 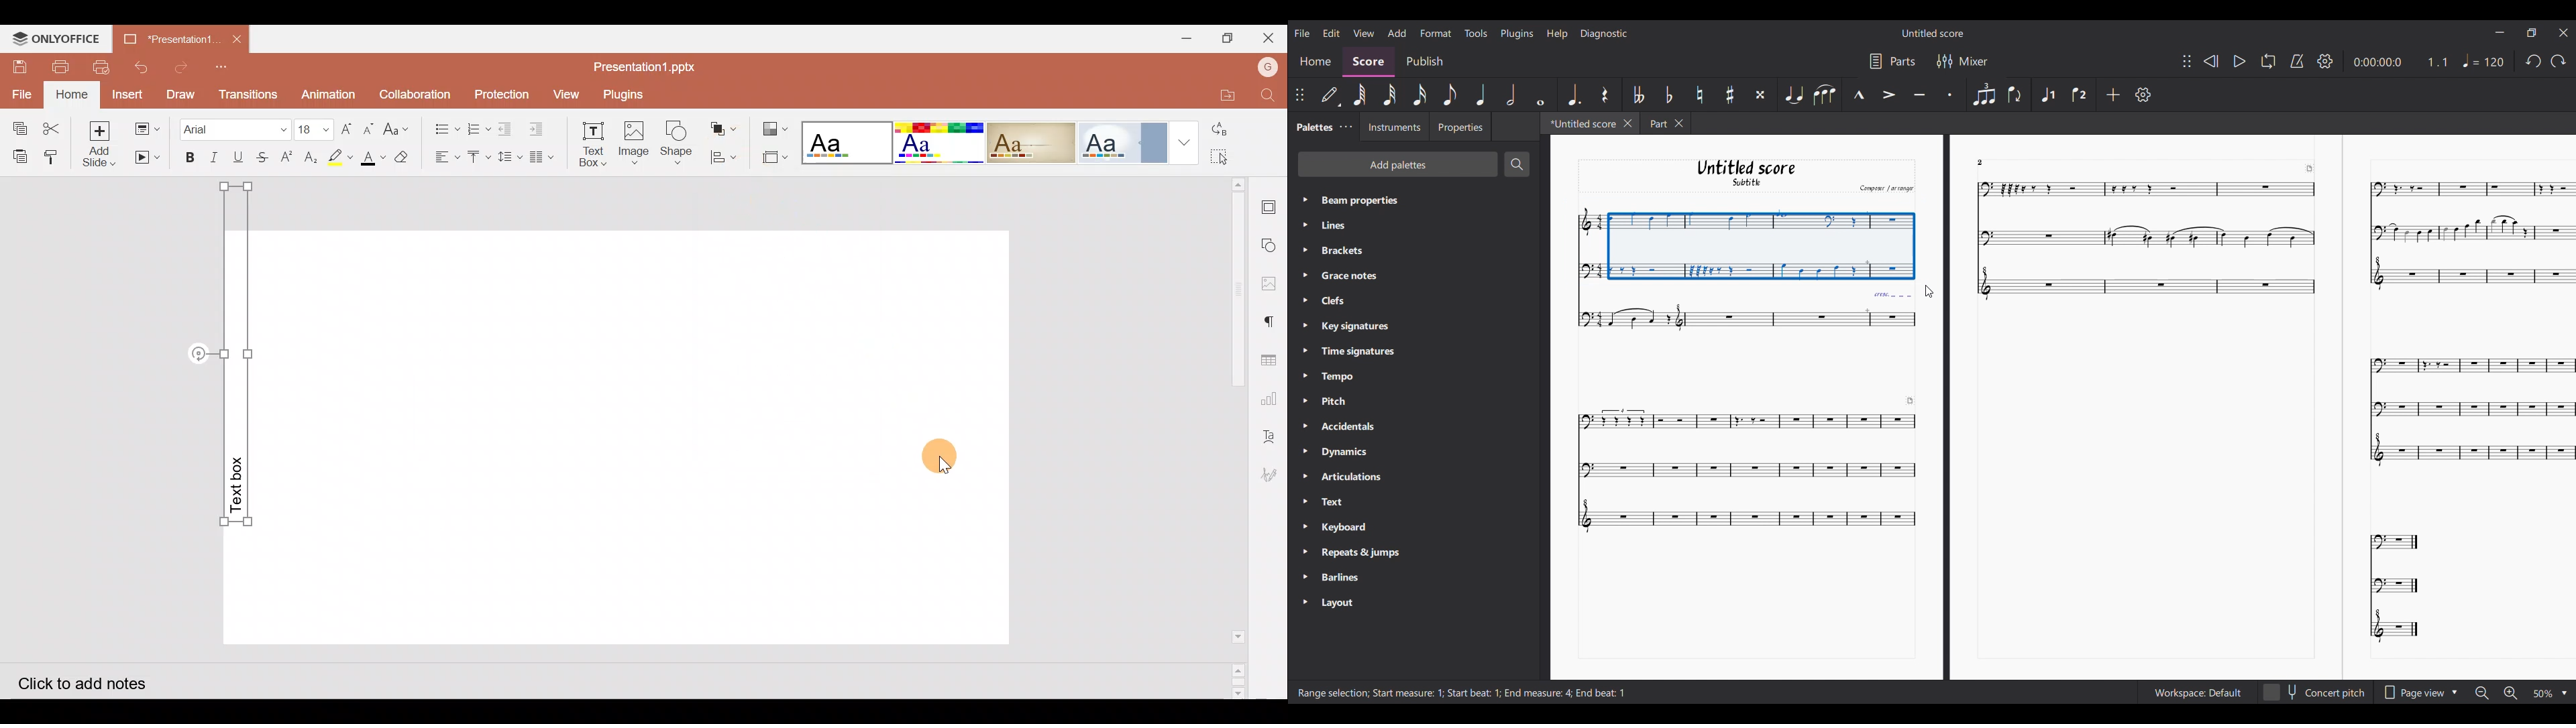 I want to click on Add palette, so click(x=1398, y=164).